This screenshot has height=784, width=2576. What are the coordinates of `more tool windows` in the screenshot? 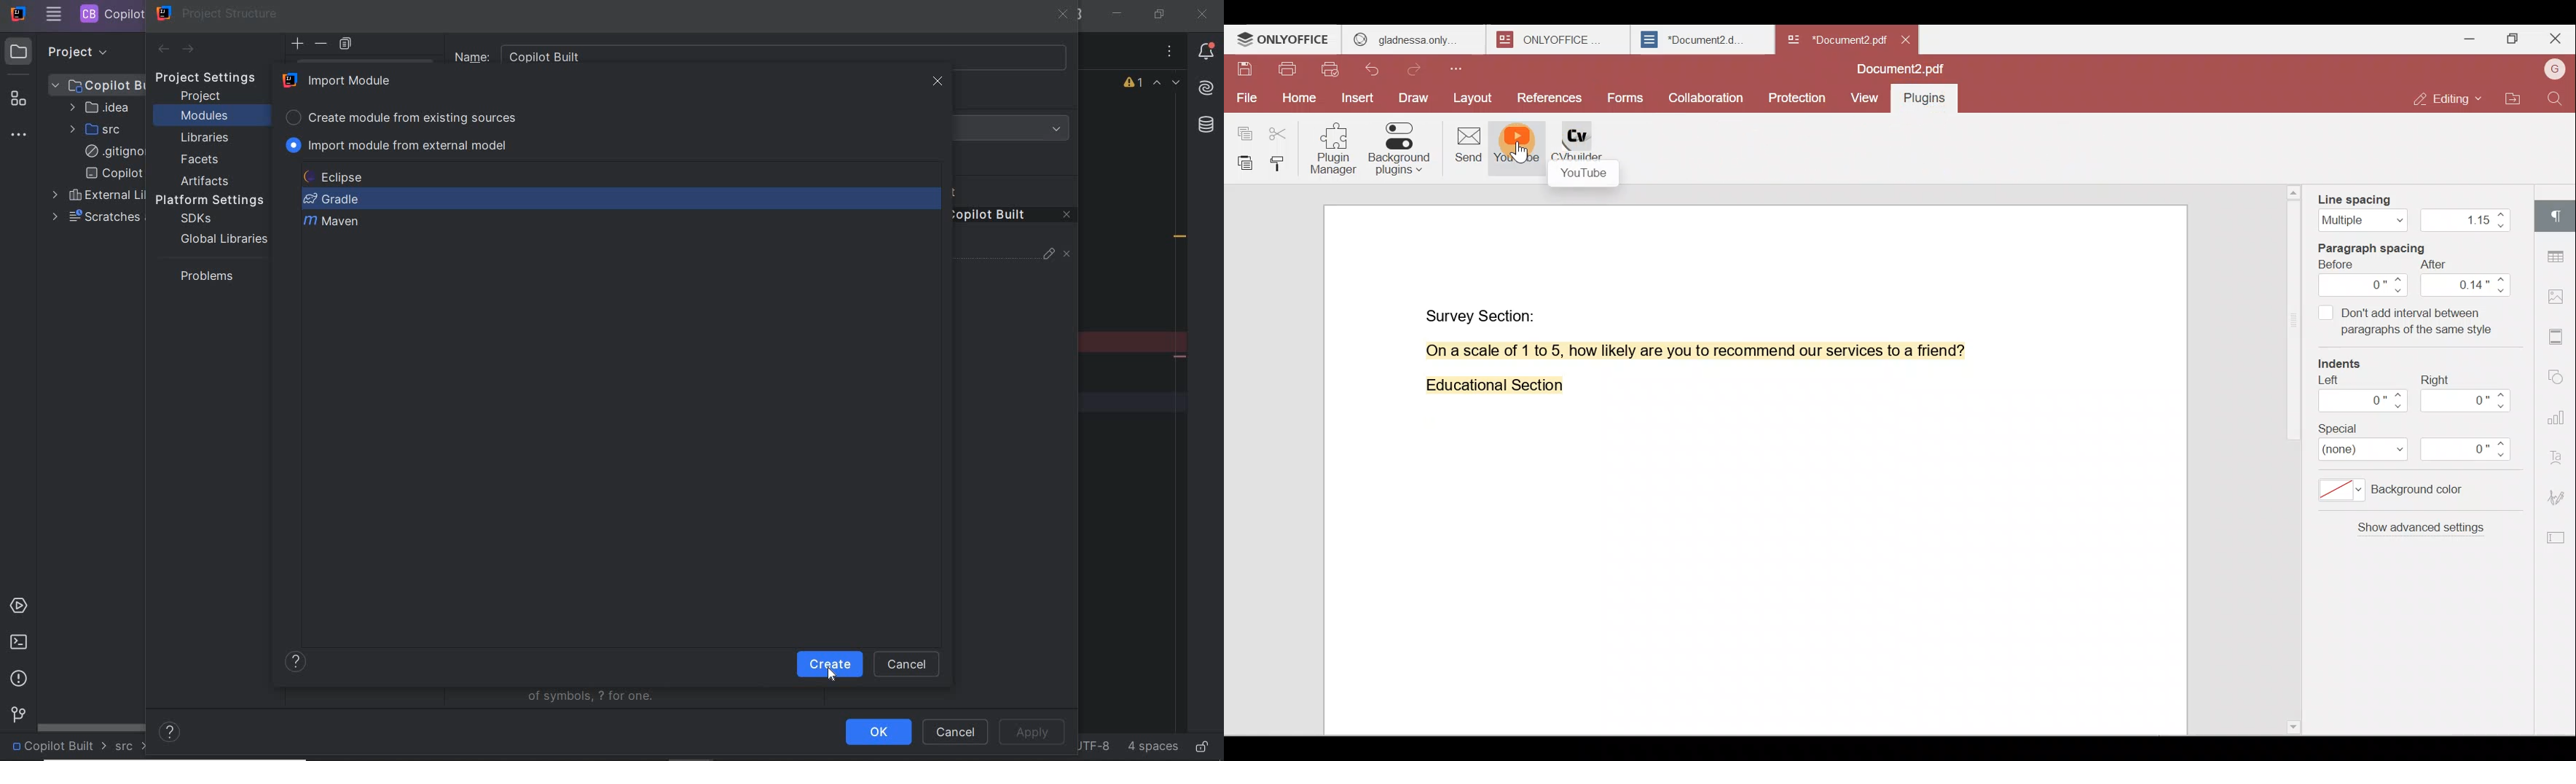 It's located at (20, 136).